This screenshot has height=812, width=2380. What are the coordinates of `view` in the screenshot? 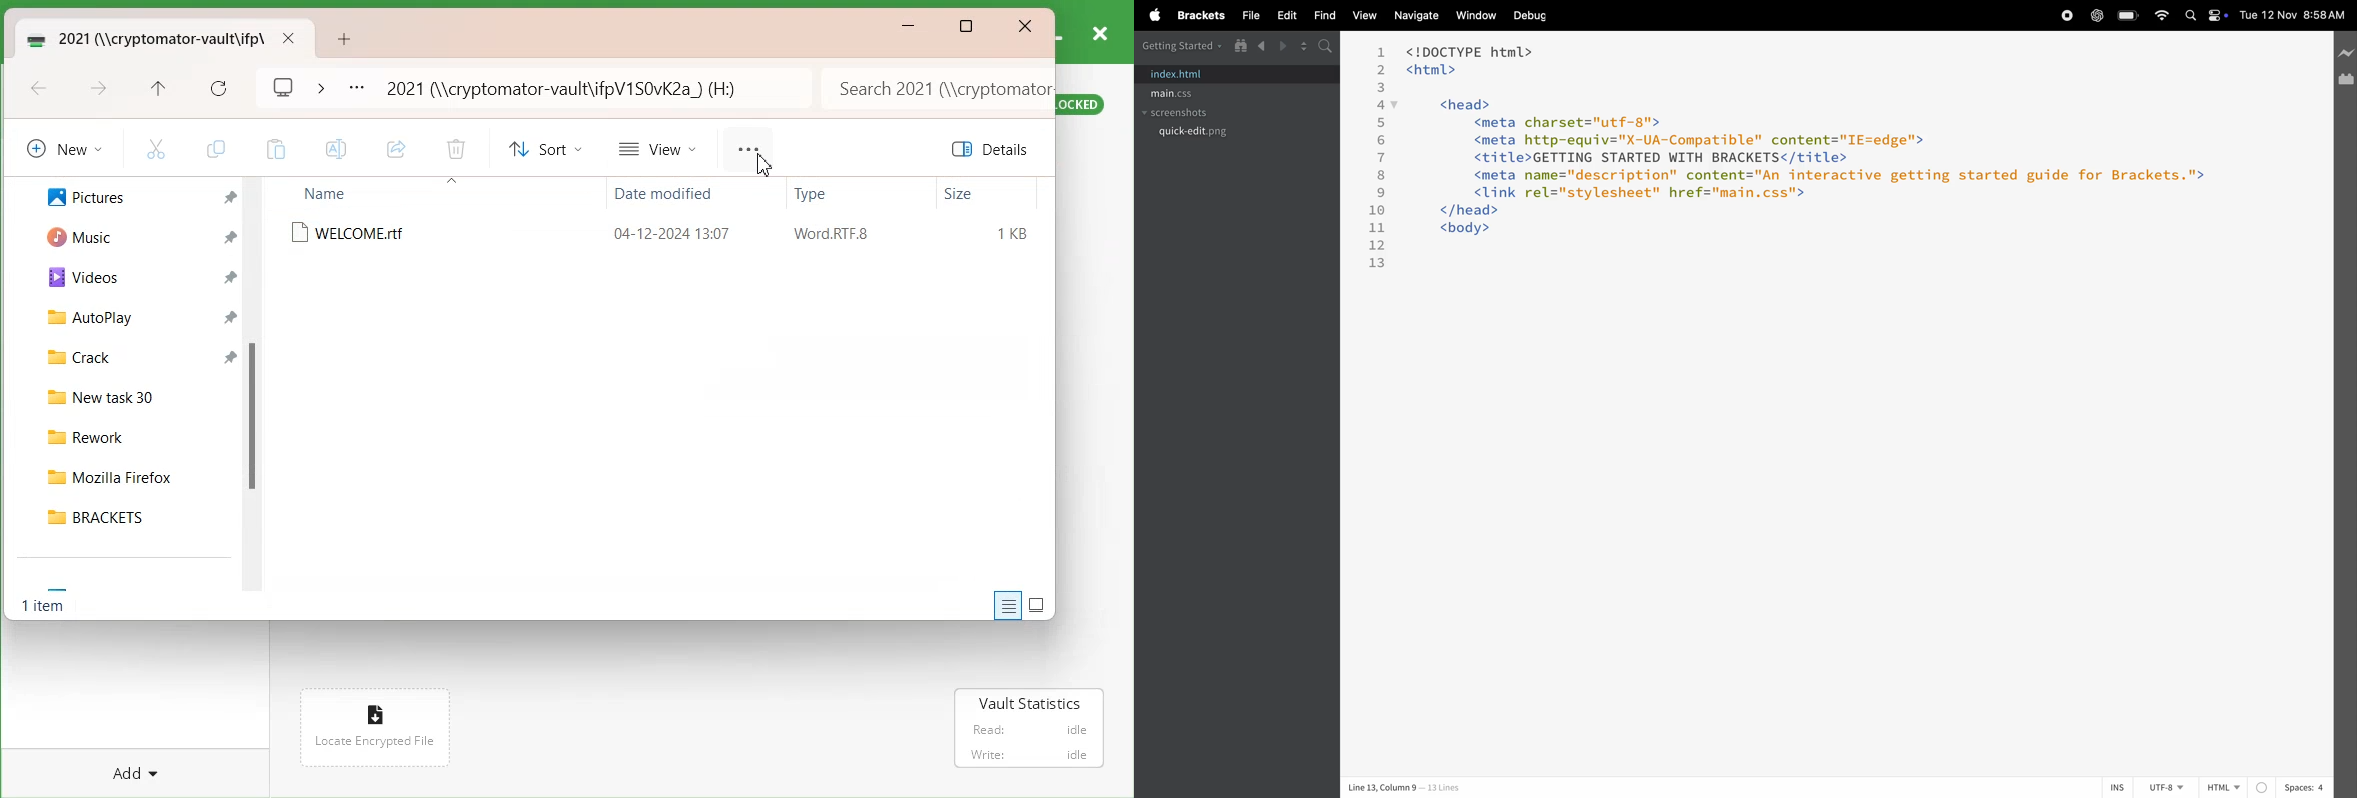 It's located at (1361, 14).